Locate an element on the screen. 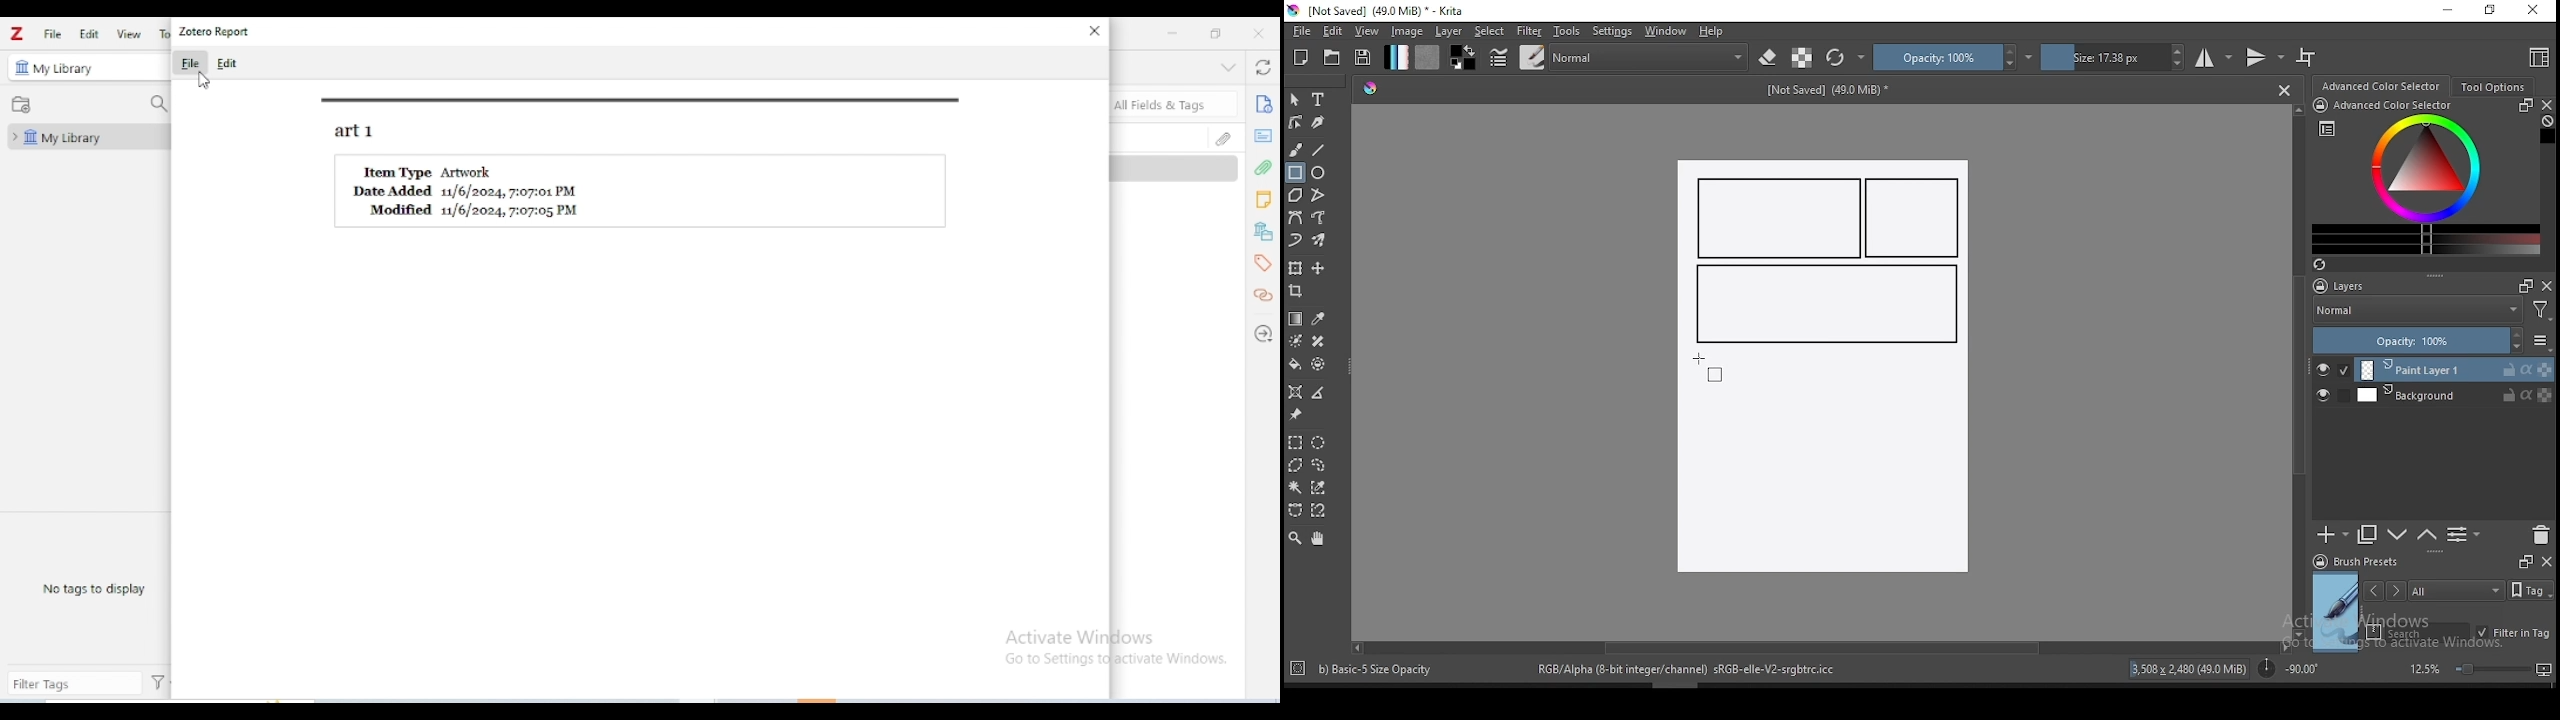 This screenshot has height=728, width=2576. ellipse tool is located at coordinates (1319, 171).